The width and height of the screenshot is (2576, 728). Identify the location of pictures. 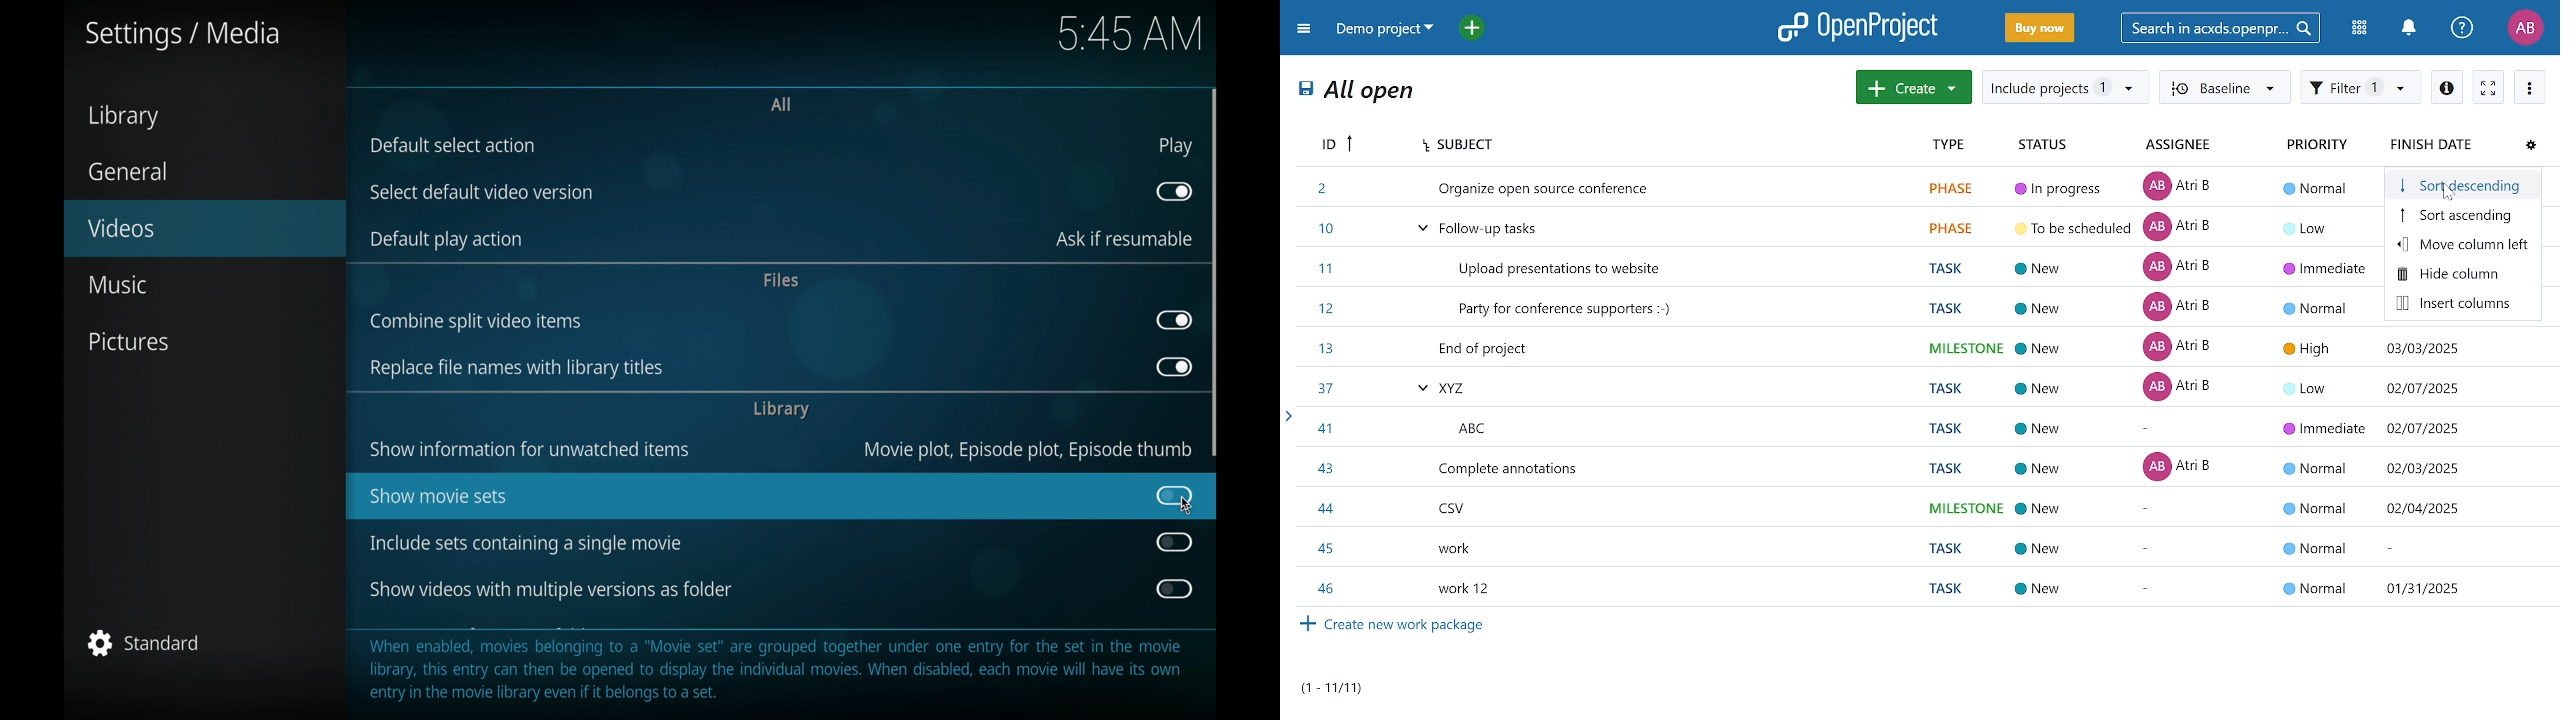
(131, 343).